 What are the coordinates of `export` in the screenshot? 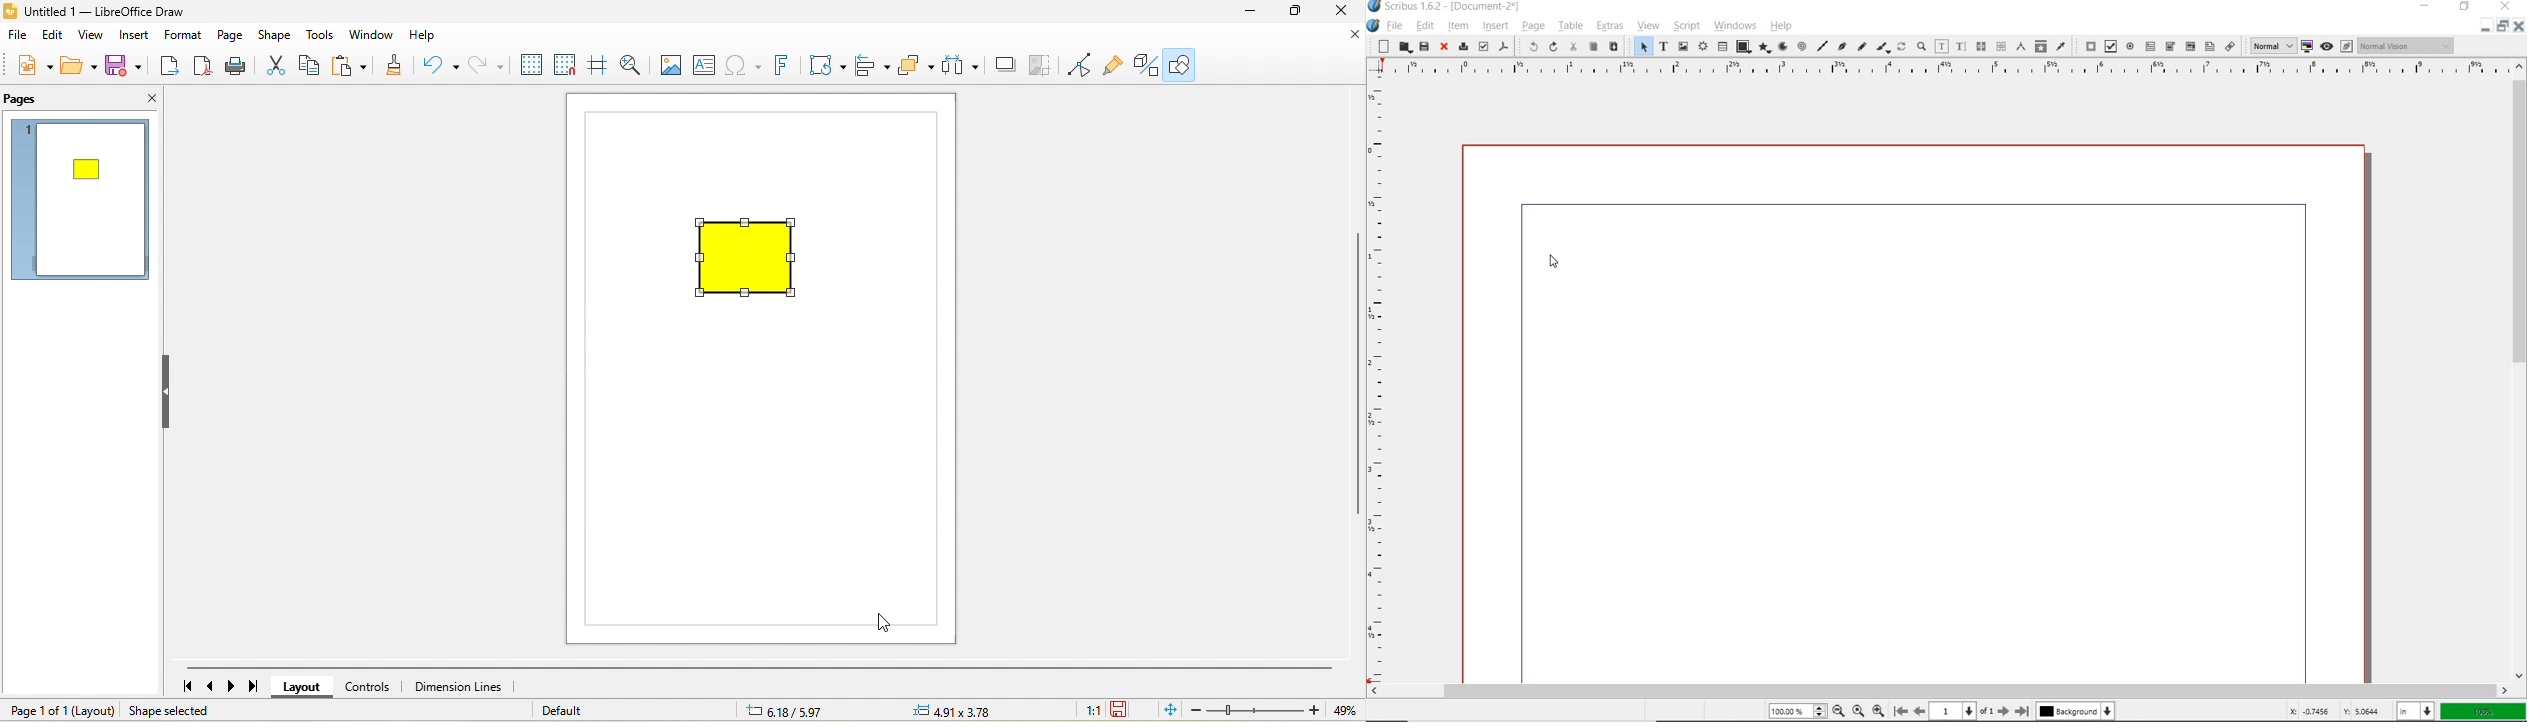 It's located at (169, 68).